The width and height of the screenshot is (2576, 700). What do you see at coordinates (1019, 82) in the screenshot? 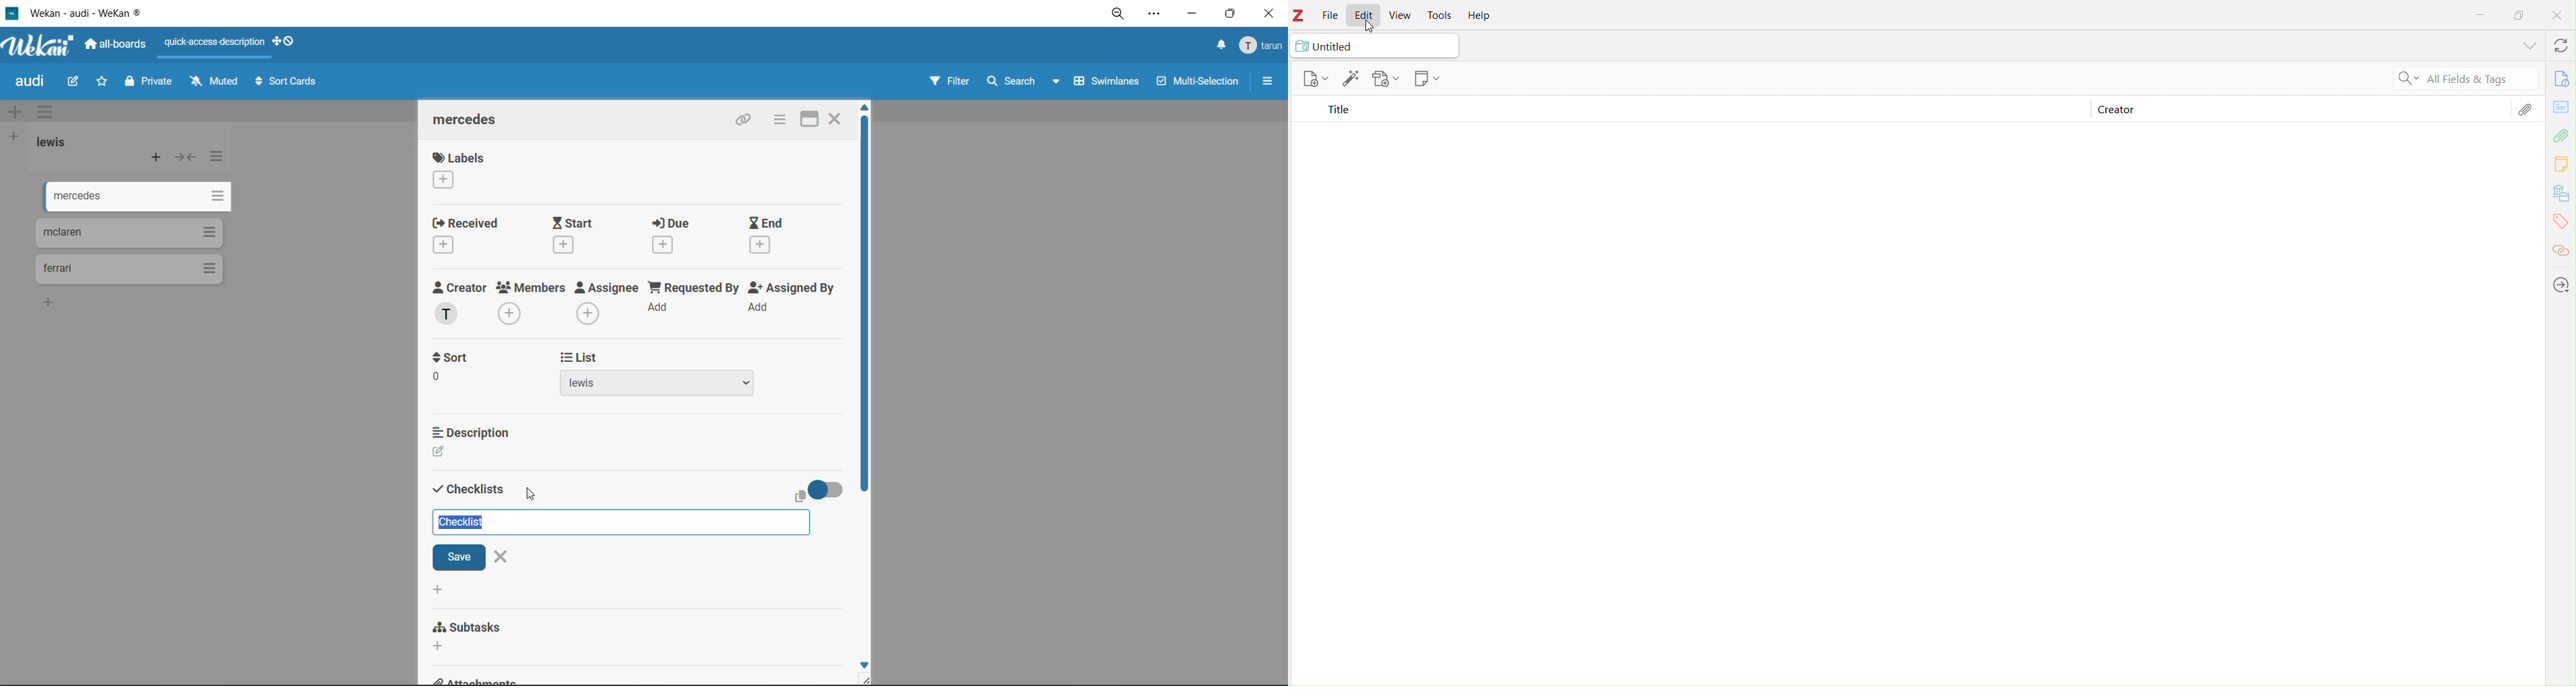
I see `search` at bounding box center [1019, 82].